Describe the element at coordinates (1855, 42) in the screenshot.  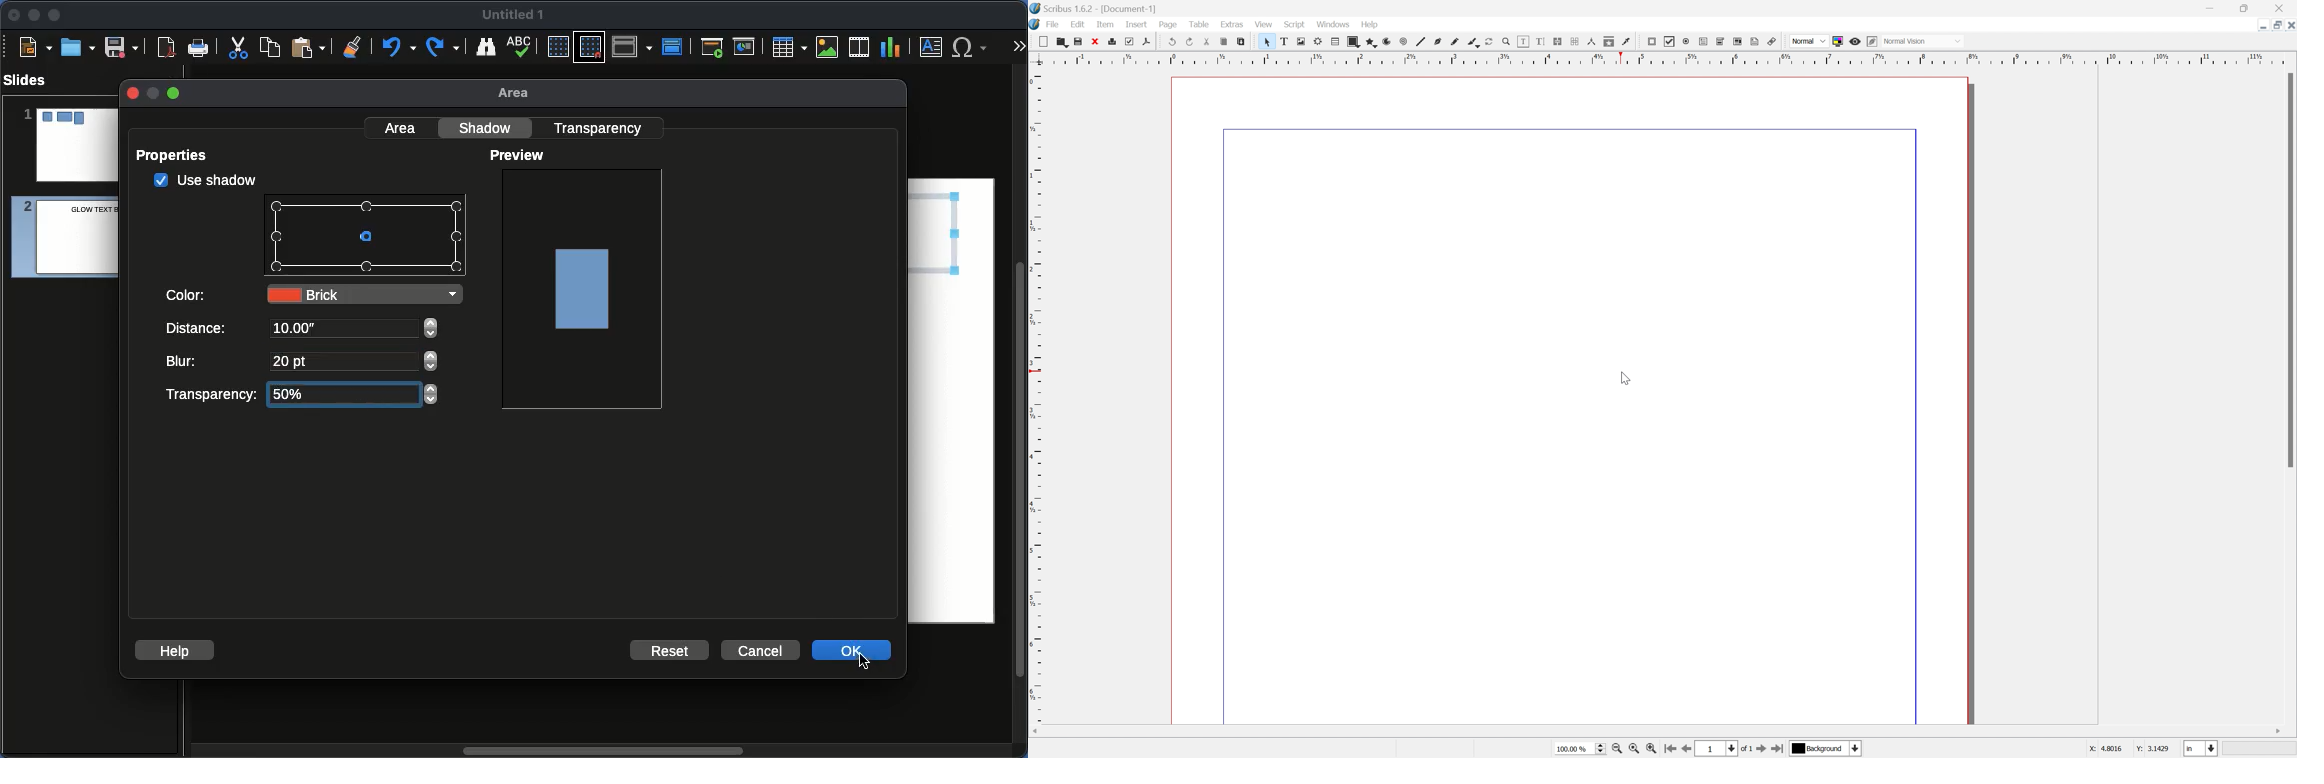
I see `preview mode` at that location.